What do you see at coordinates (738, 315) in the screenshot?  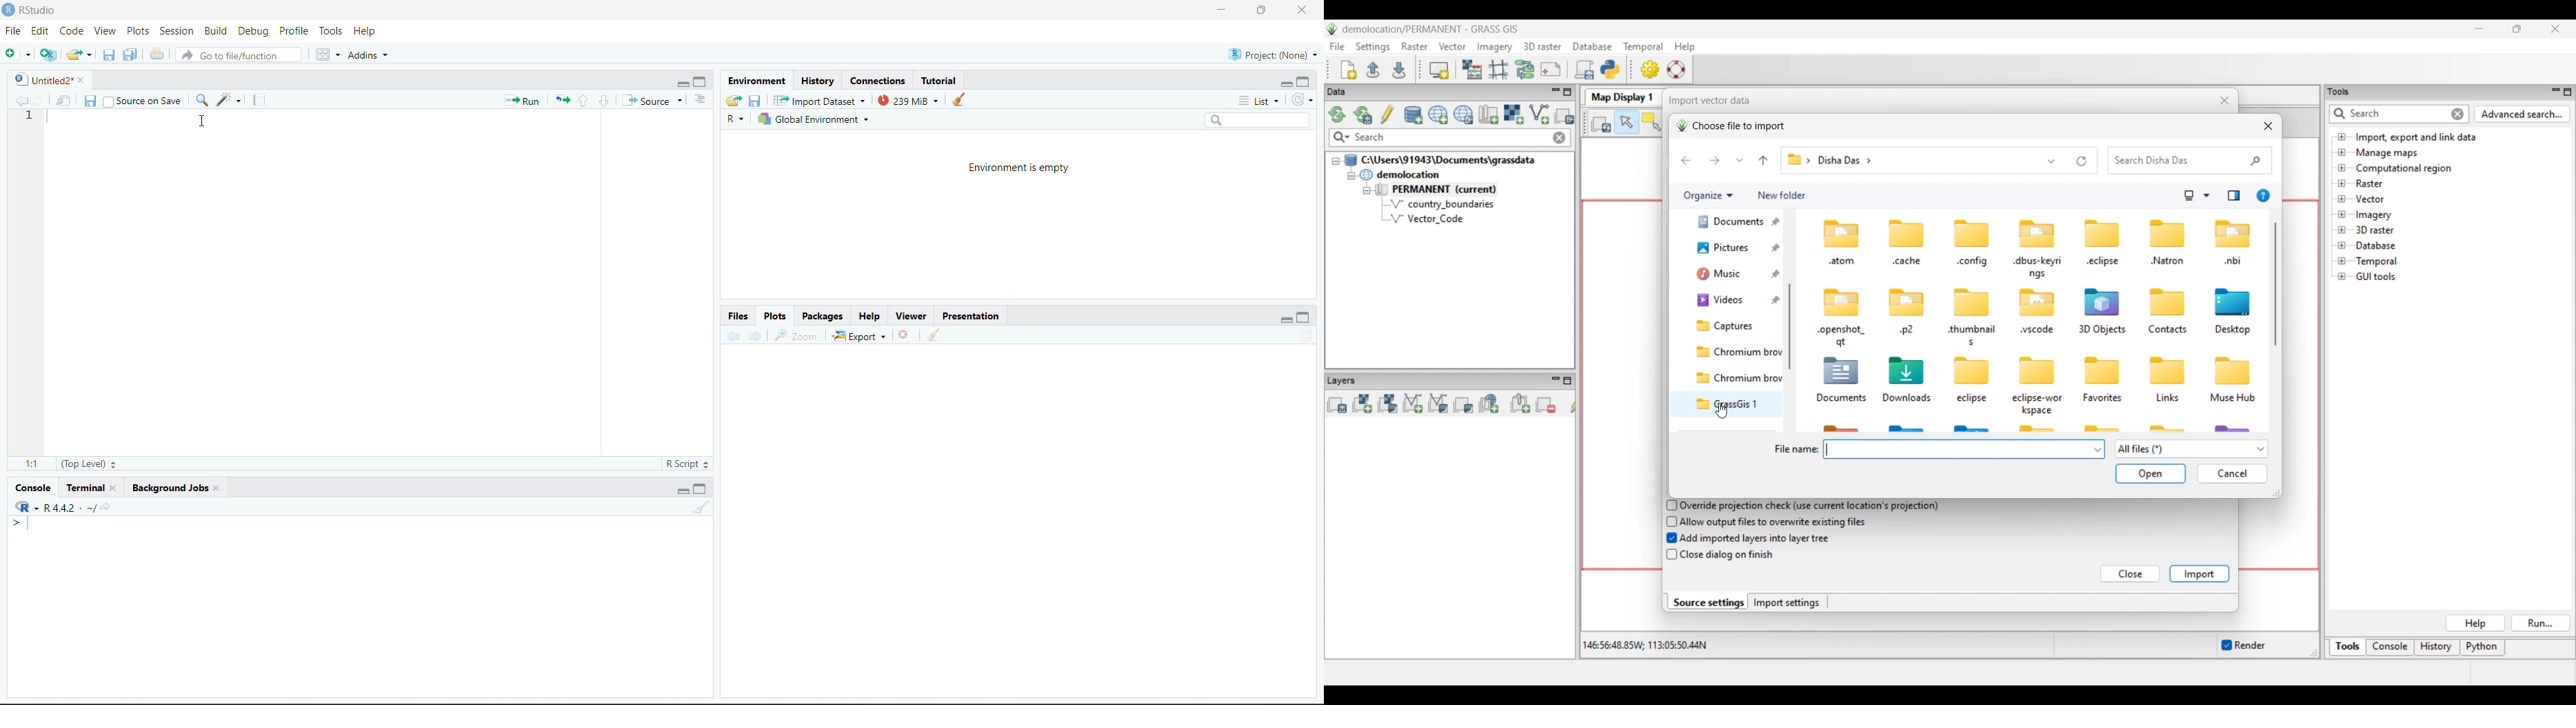 I see `Files` at bounding box center [738, 315].